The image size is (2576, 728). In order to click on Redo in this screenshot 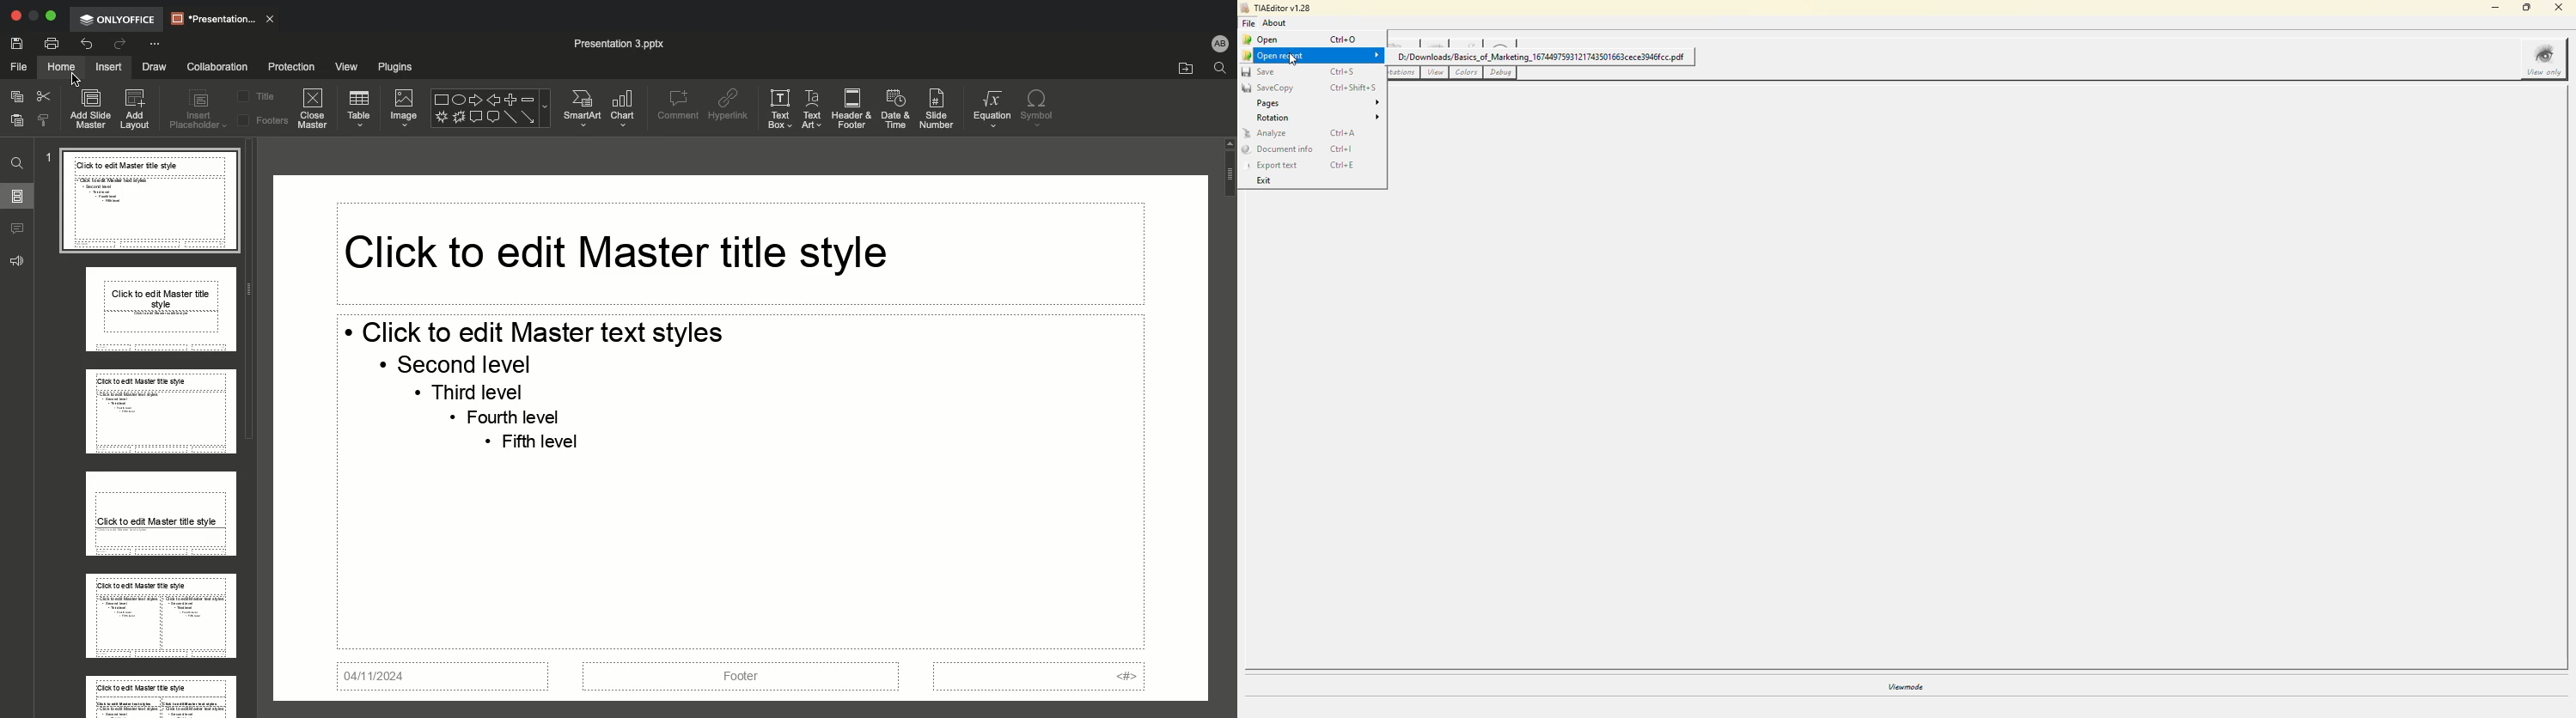, I will do `click(118, 45)`.